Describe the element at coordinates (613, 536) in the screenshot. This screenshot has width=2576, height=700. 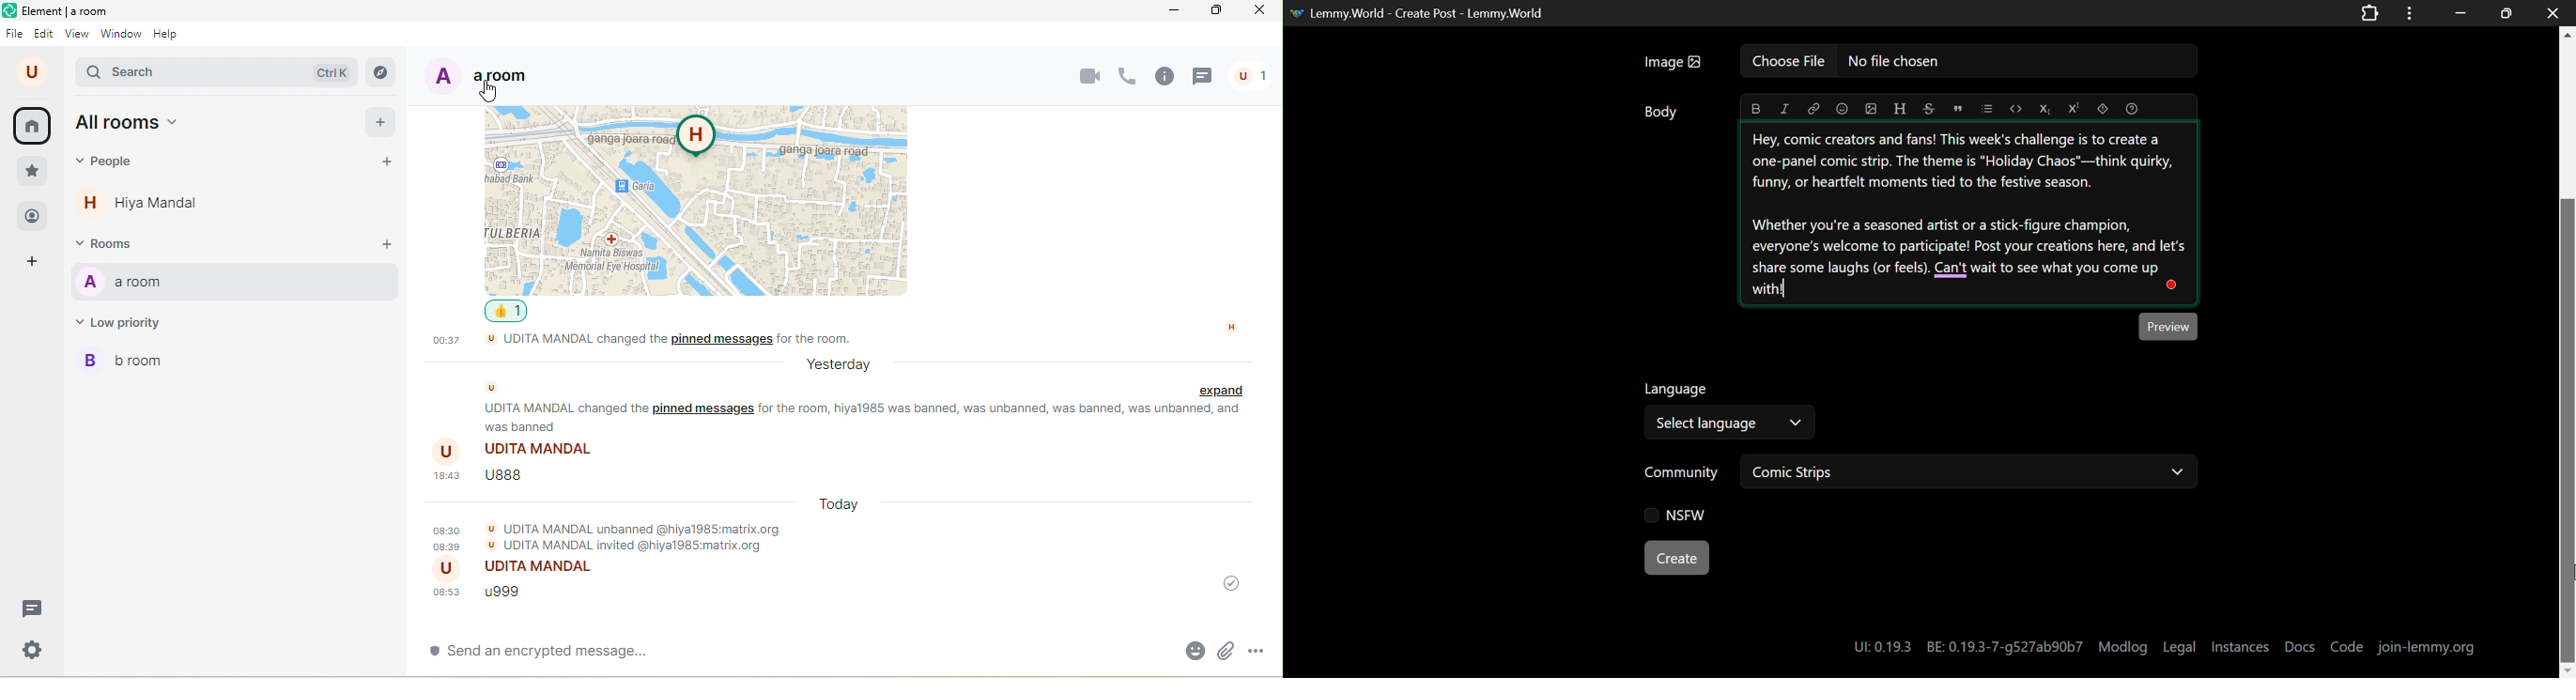
I see `udita mandal unbanned @hiya1985.matrix.org` at that location.